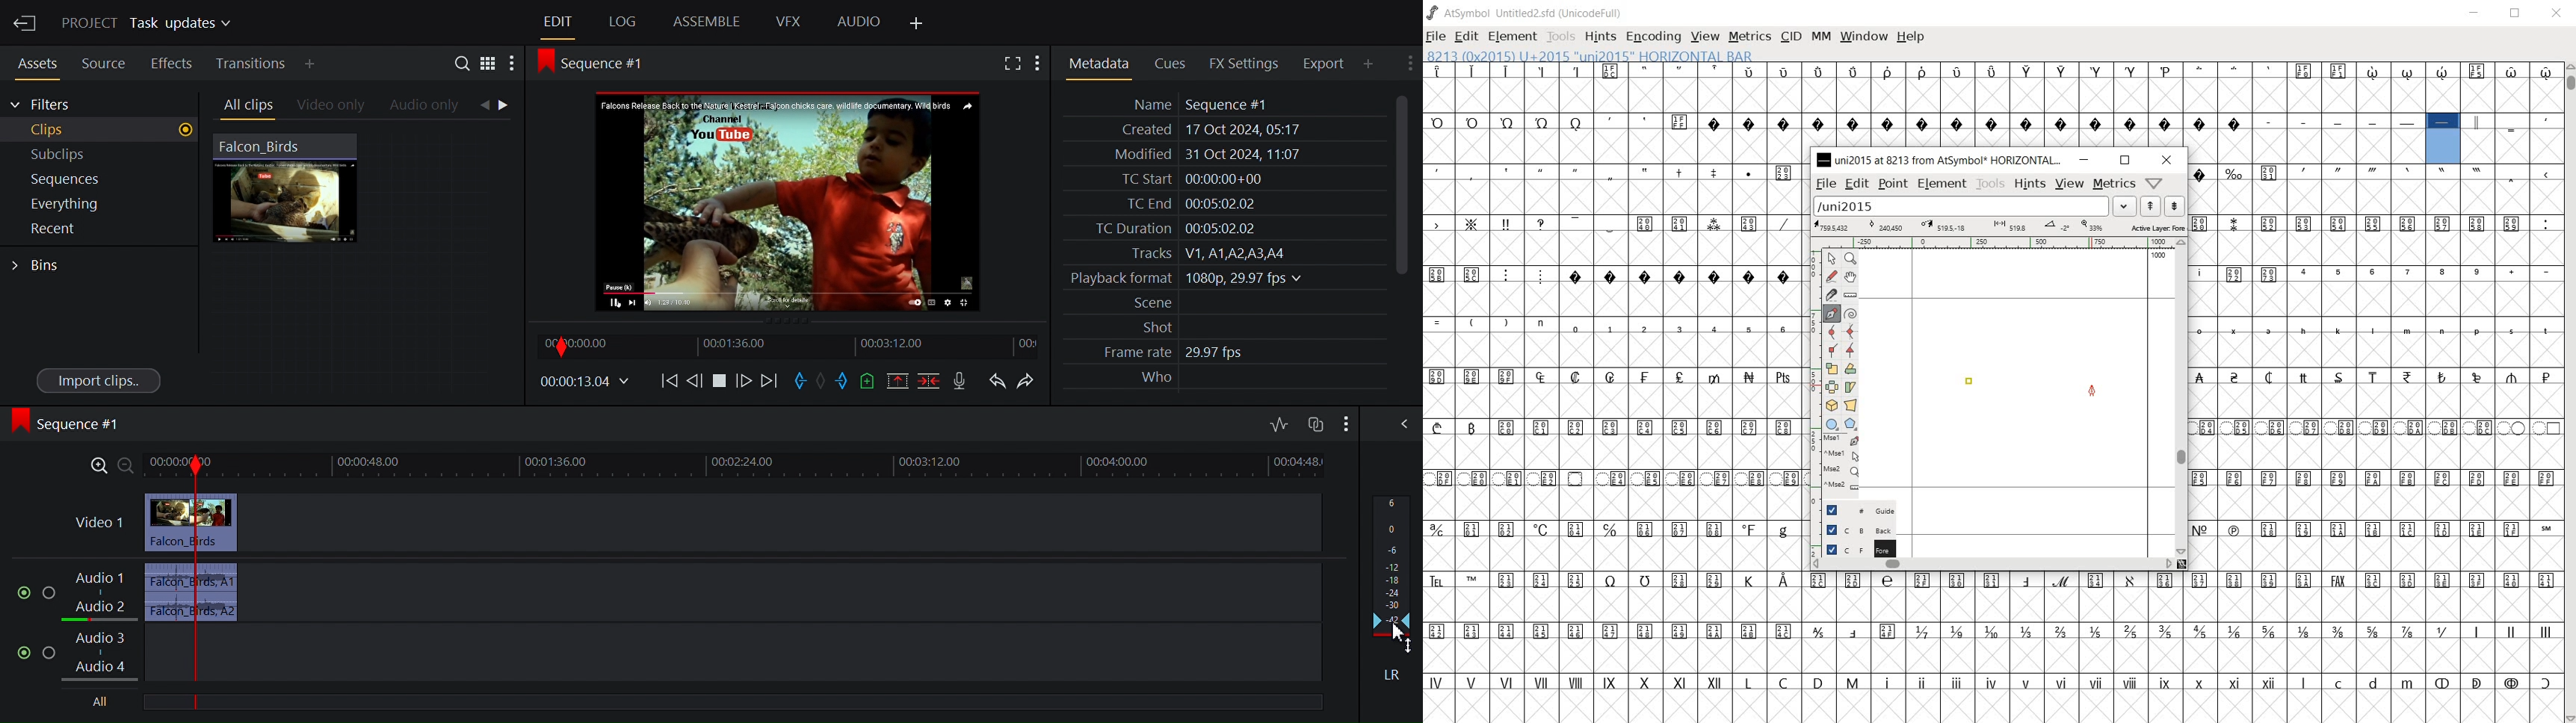  Describe the element at coordinates (1129, 353) in the screenshot. I see `Frame rate` at that location.